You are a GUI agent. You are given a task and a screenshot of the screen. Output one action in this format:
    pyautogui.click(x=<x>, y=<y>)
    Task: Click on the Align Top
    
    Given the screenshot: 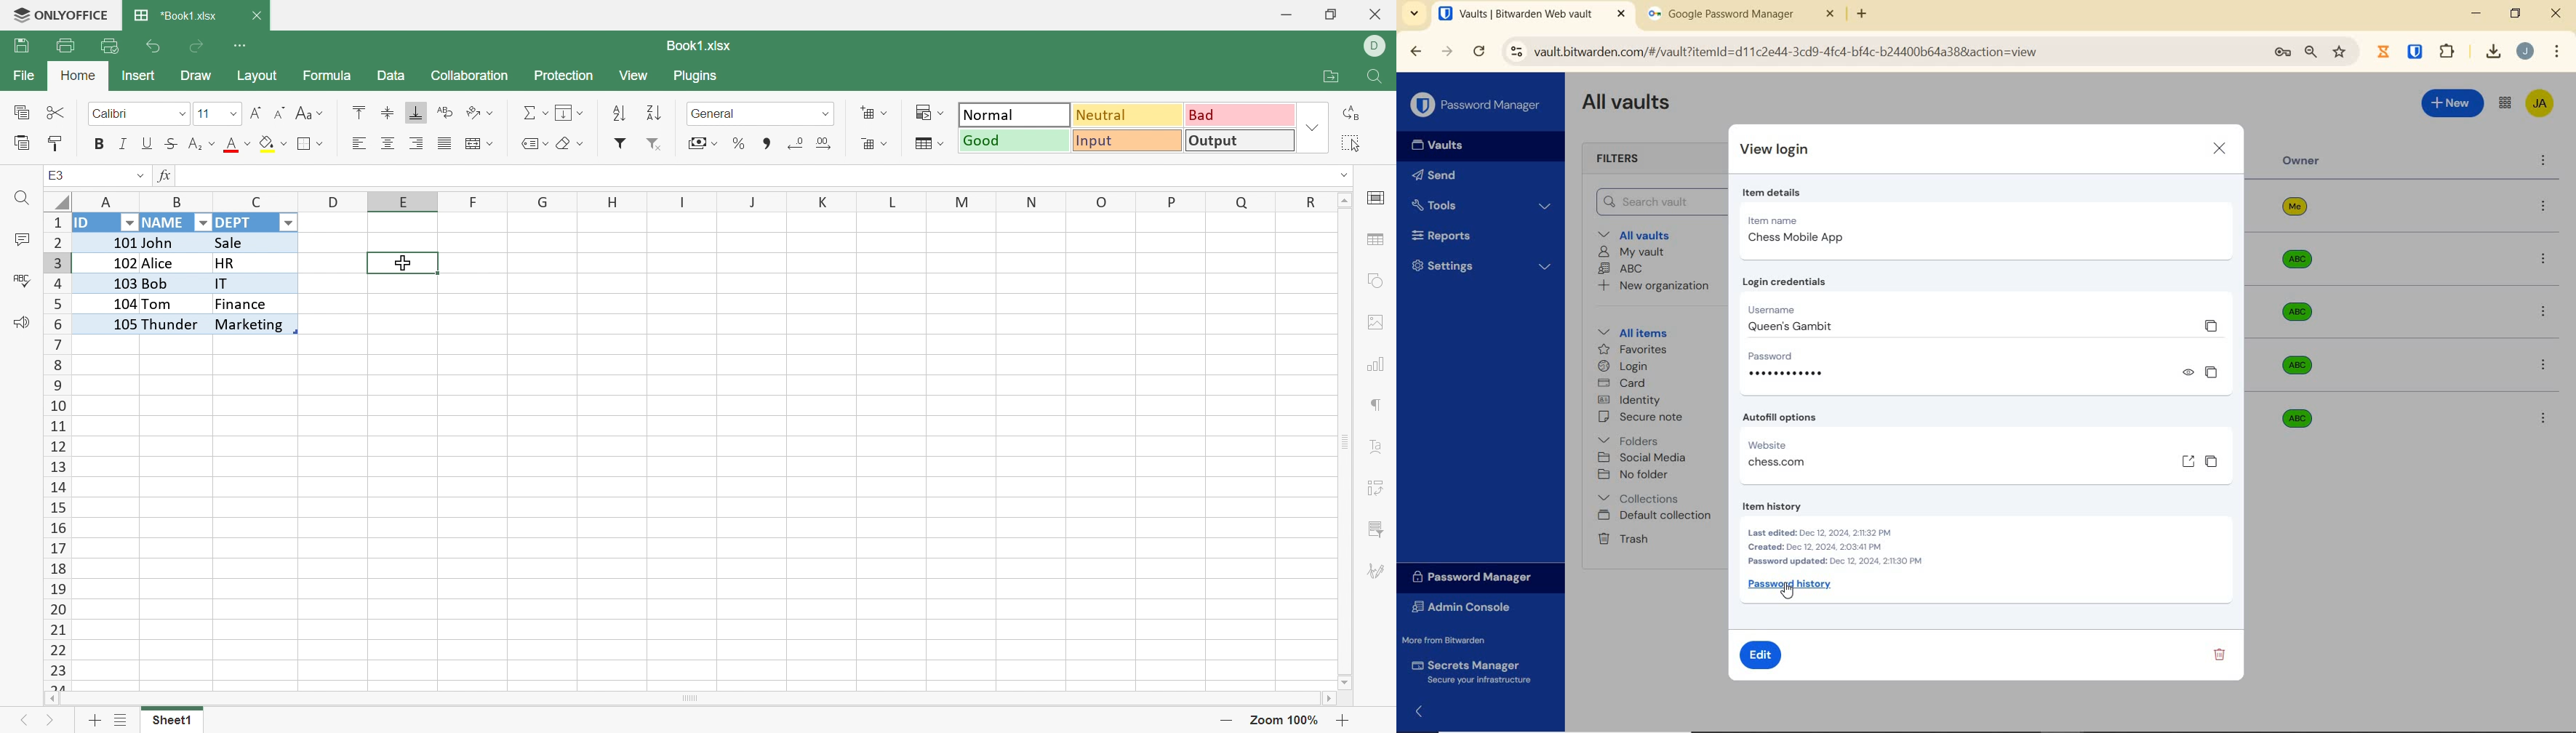 What is the action you would take?
    pyautogui.click(x=361, y=112)
    